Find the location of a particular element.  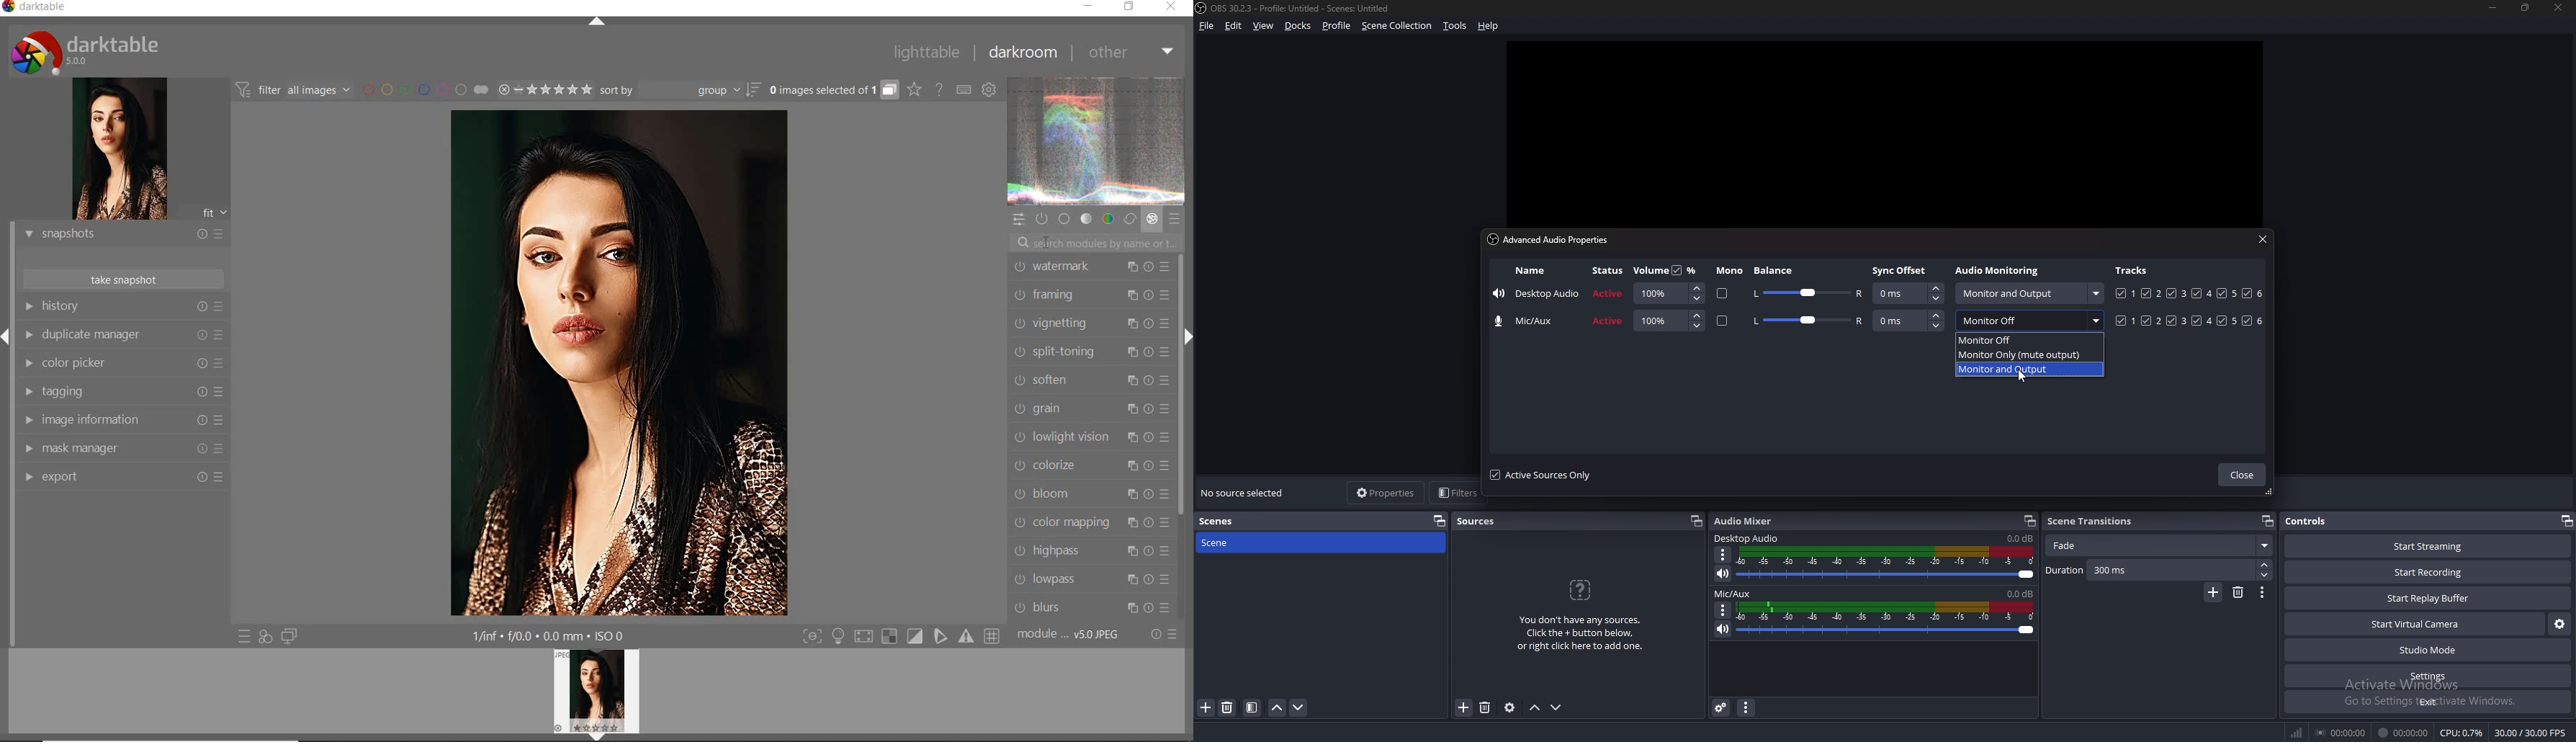

desktop audio is located at coordinates (1747, 539).